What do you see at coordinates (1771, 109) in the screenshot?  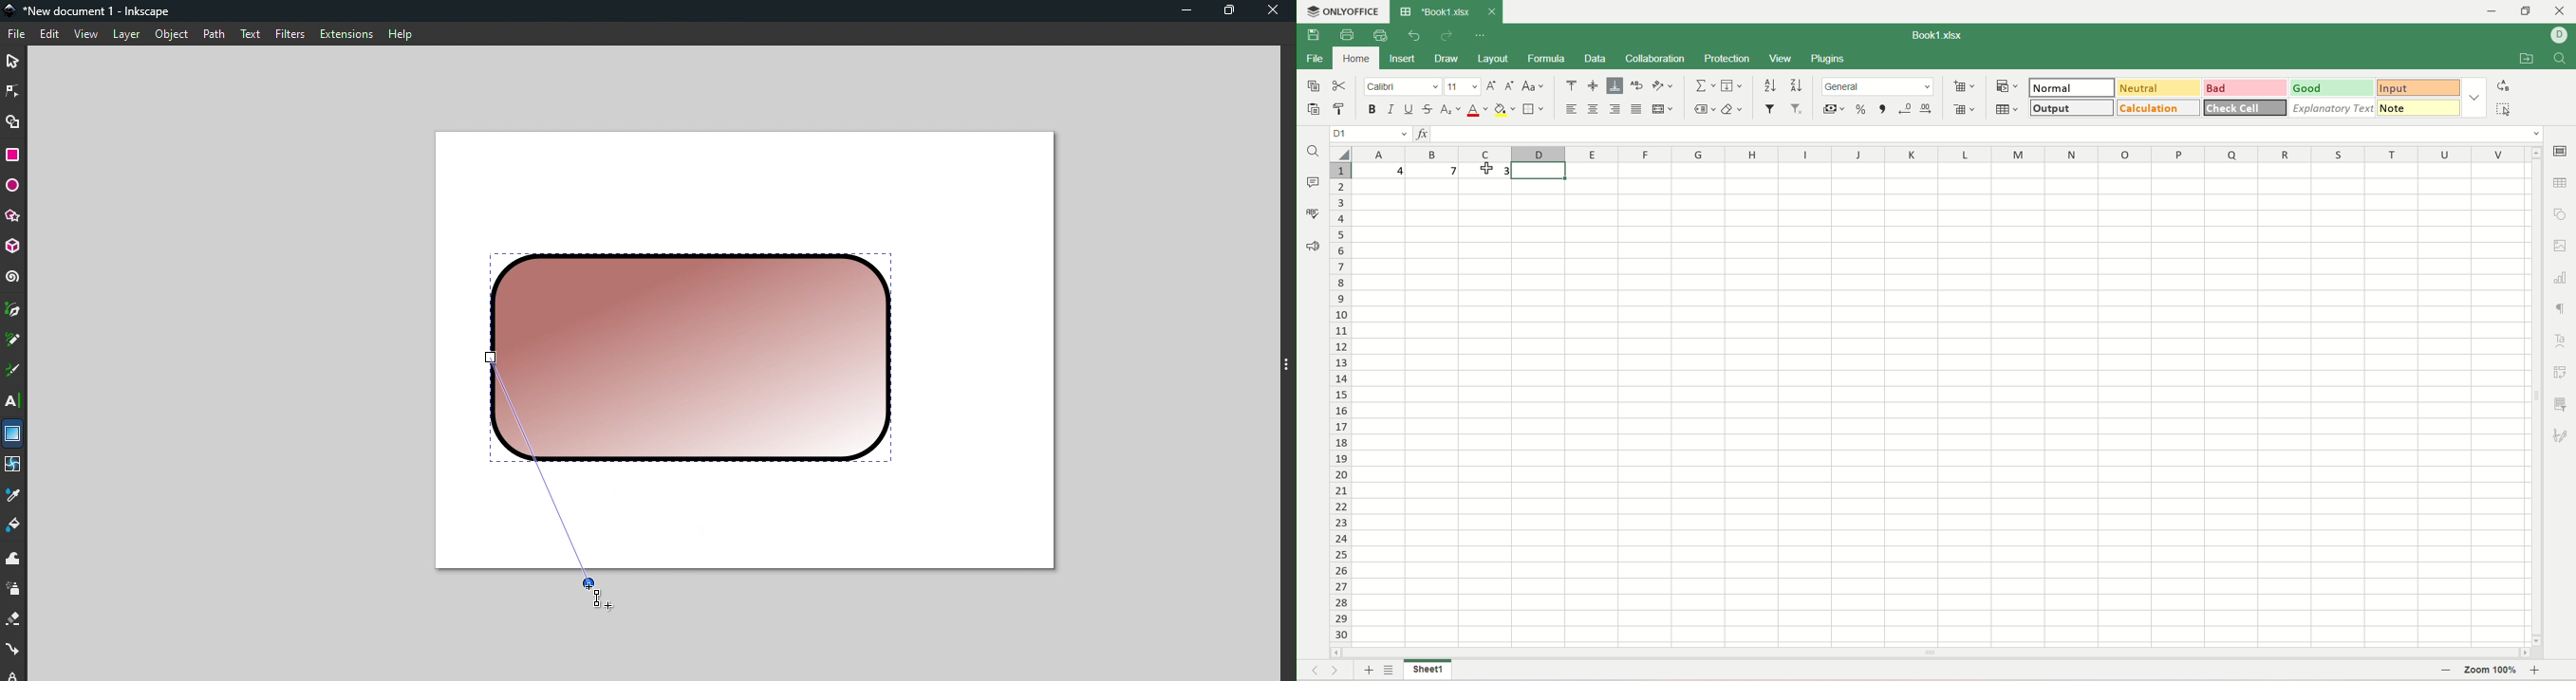 I see `filter` at bounding box center [1771, 109].